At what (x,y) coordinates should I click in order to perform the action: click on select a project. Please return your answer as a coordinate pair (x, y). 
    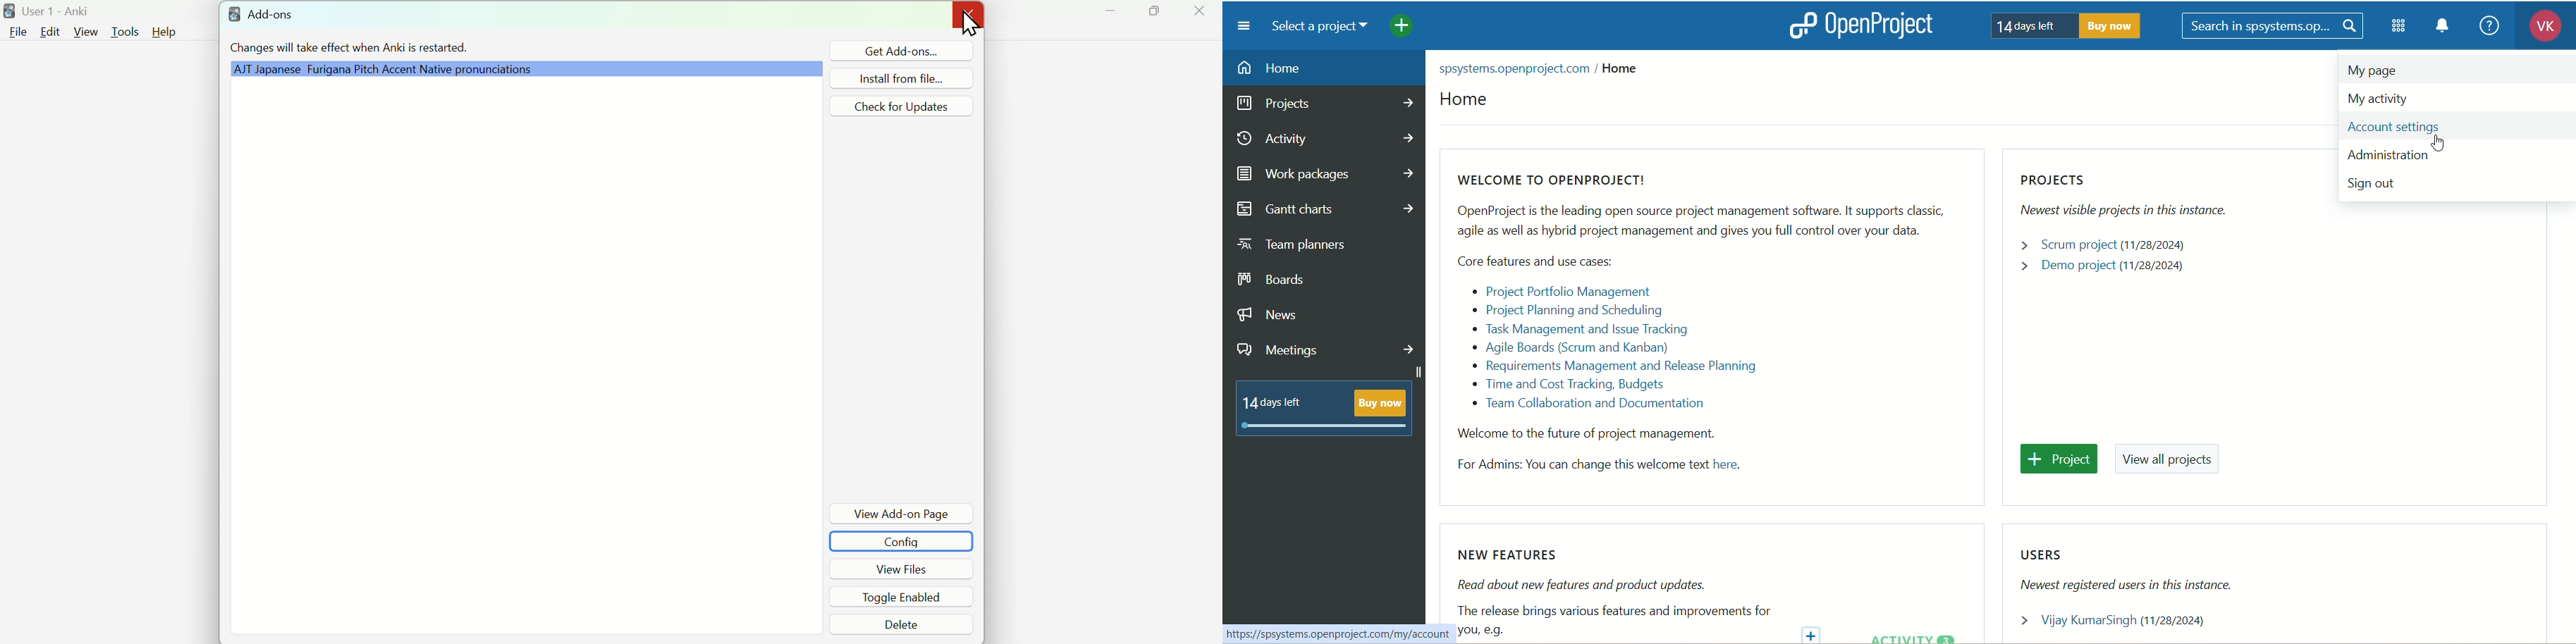
    Looking at the image, I should click on (1325, 28).